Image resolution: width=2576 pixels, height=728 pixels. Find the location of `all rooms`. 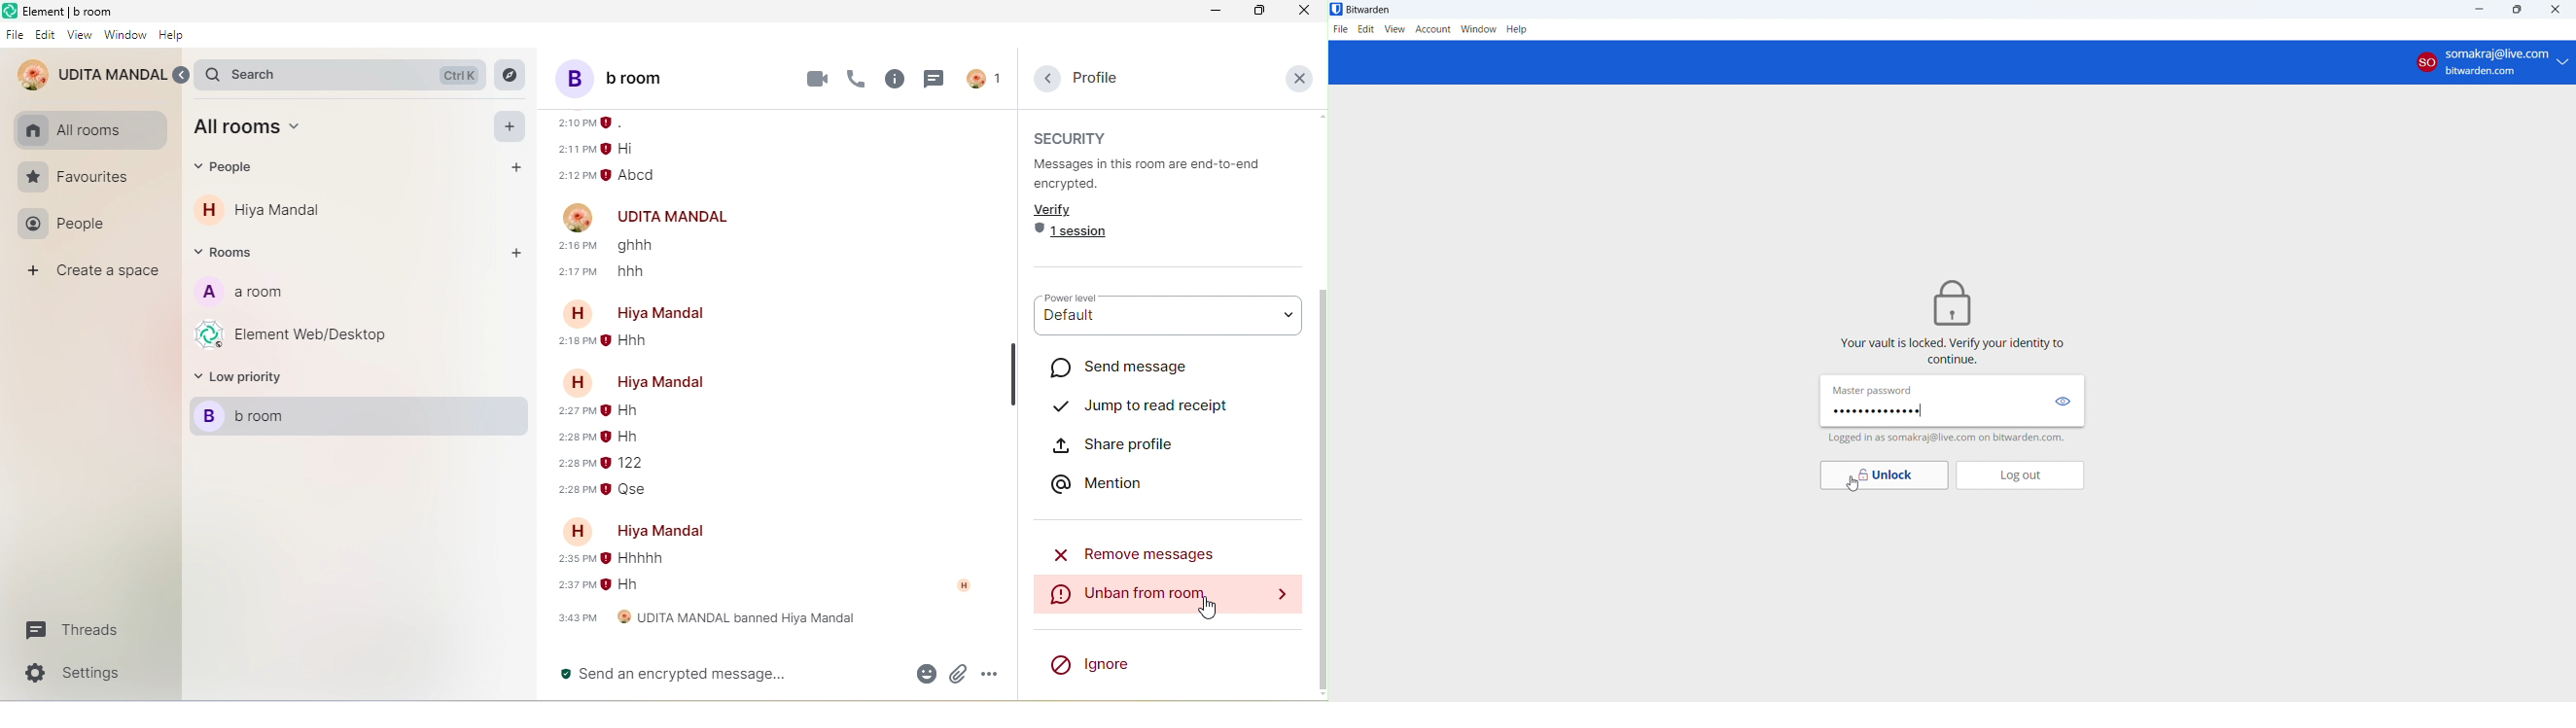

all rooms is located at coordinates (74, 130).